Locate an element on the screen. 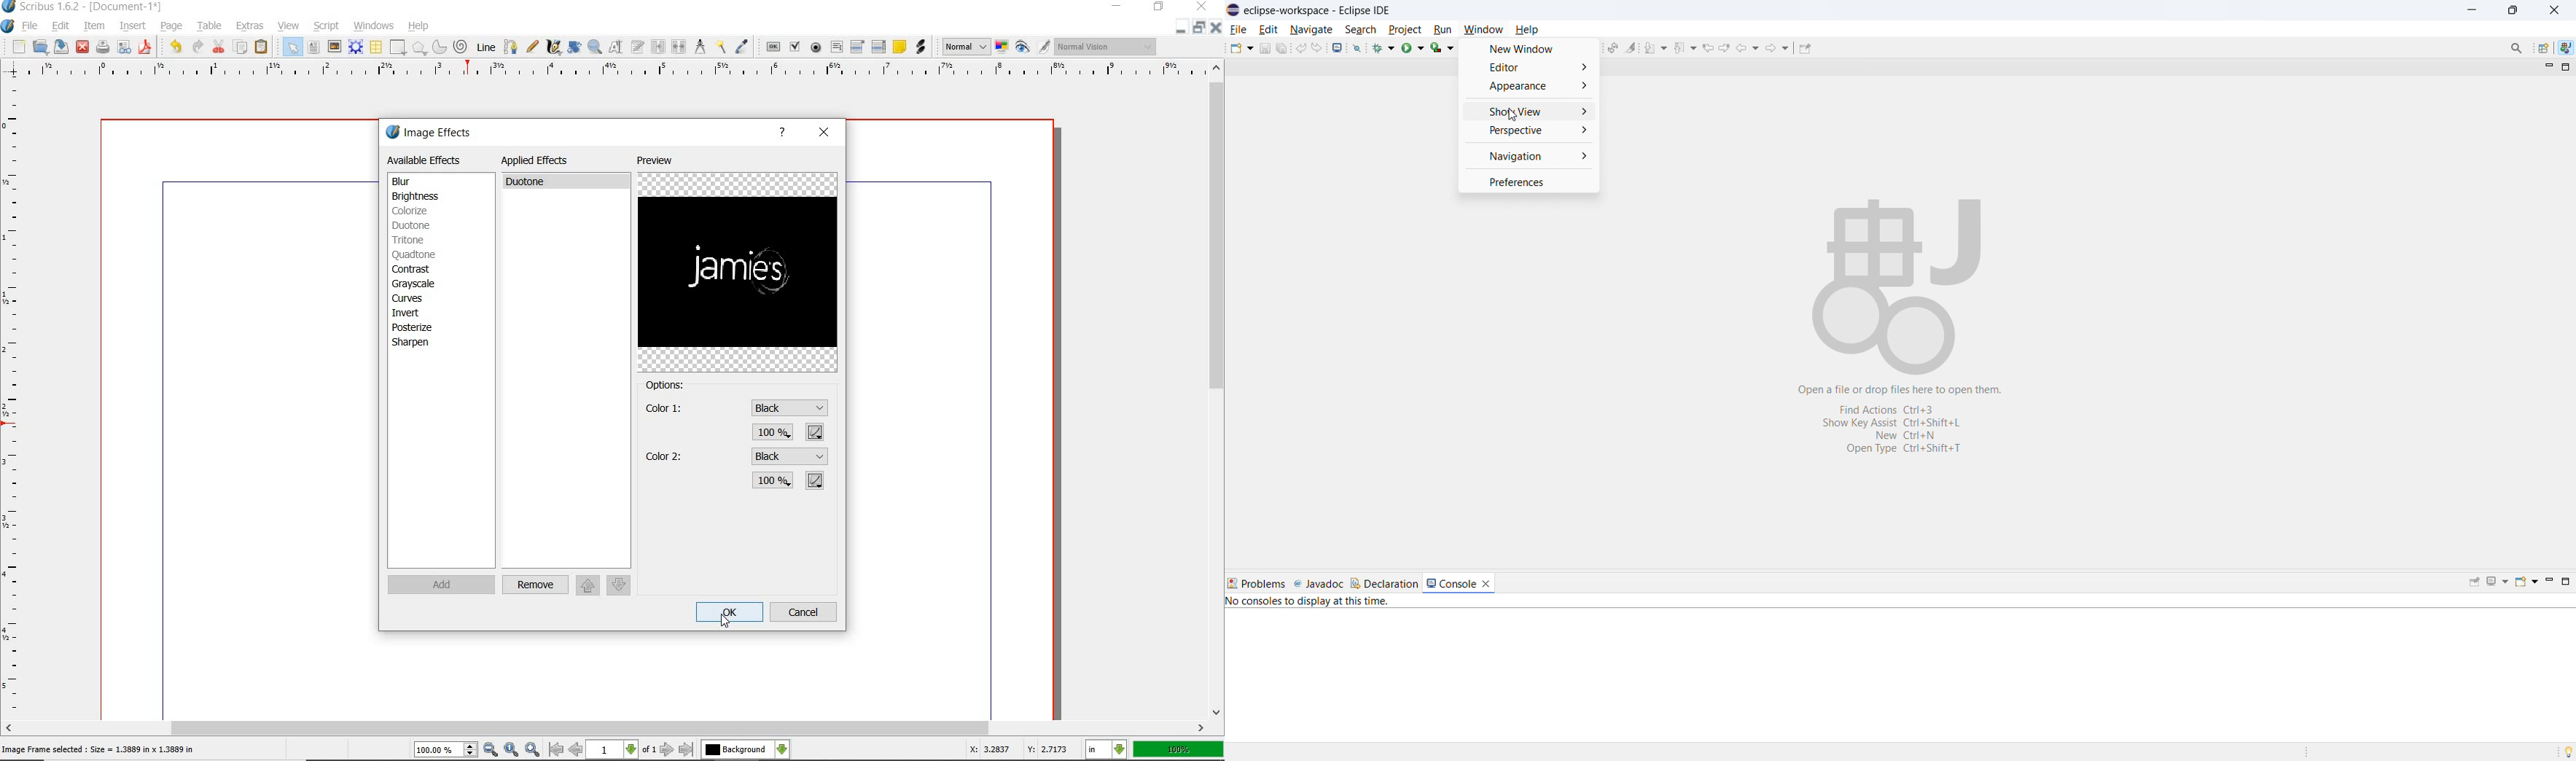 The height and width of the screenshot is (784, 2576). unlink text frames is located at coordinates (679, 46).